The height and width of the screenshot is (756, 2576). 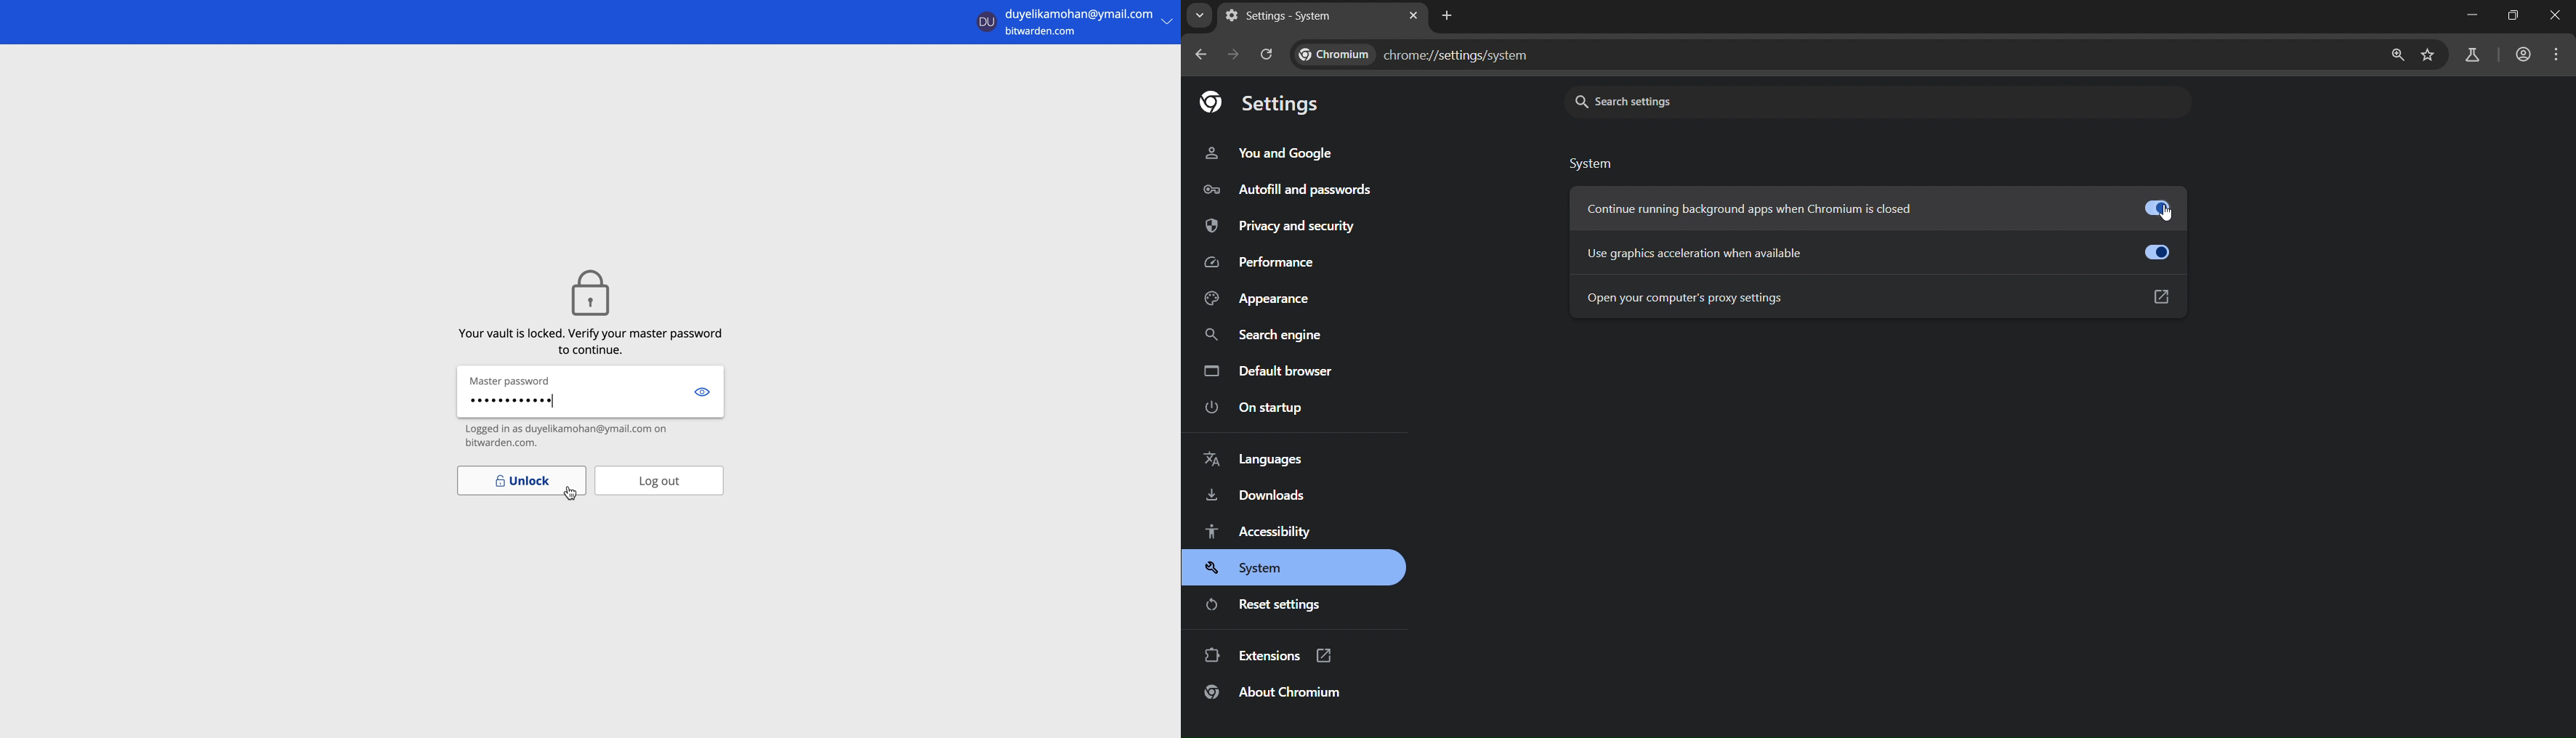 What do you see at coordinates (1072, 22) in the screenshot?
I see `account menu` at bounding box center [1072, 22].